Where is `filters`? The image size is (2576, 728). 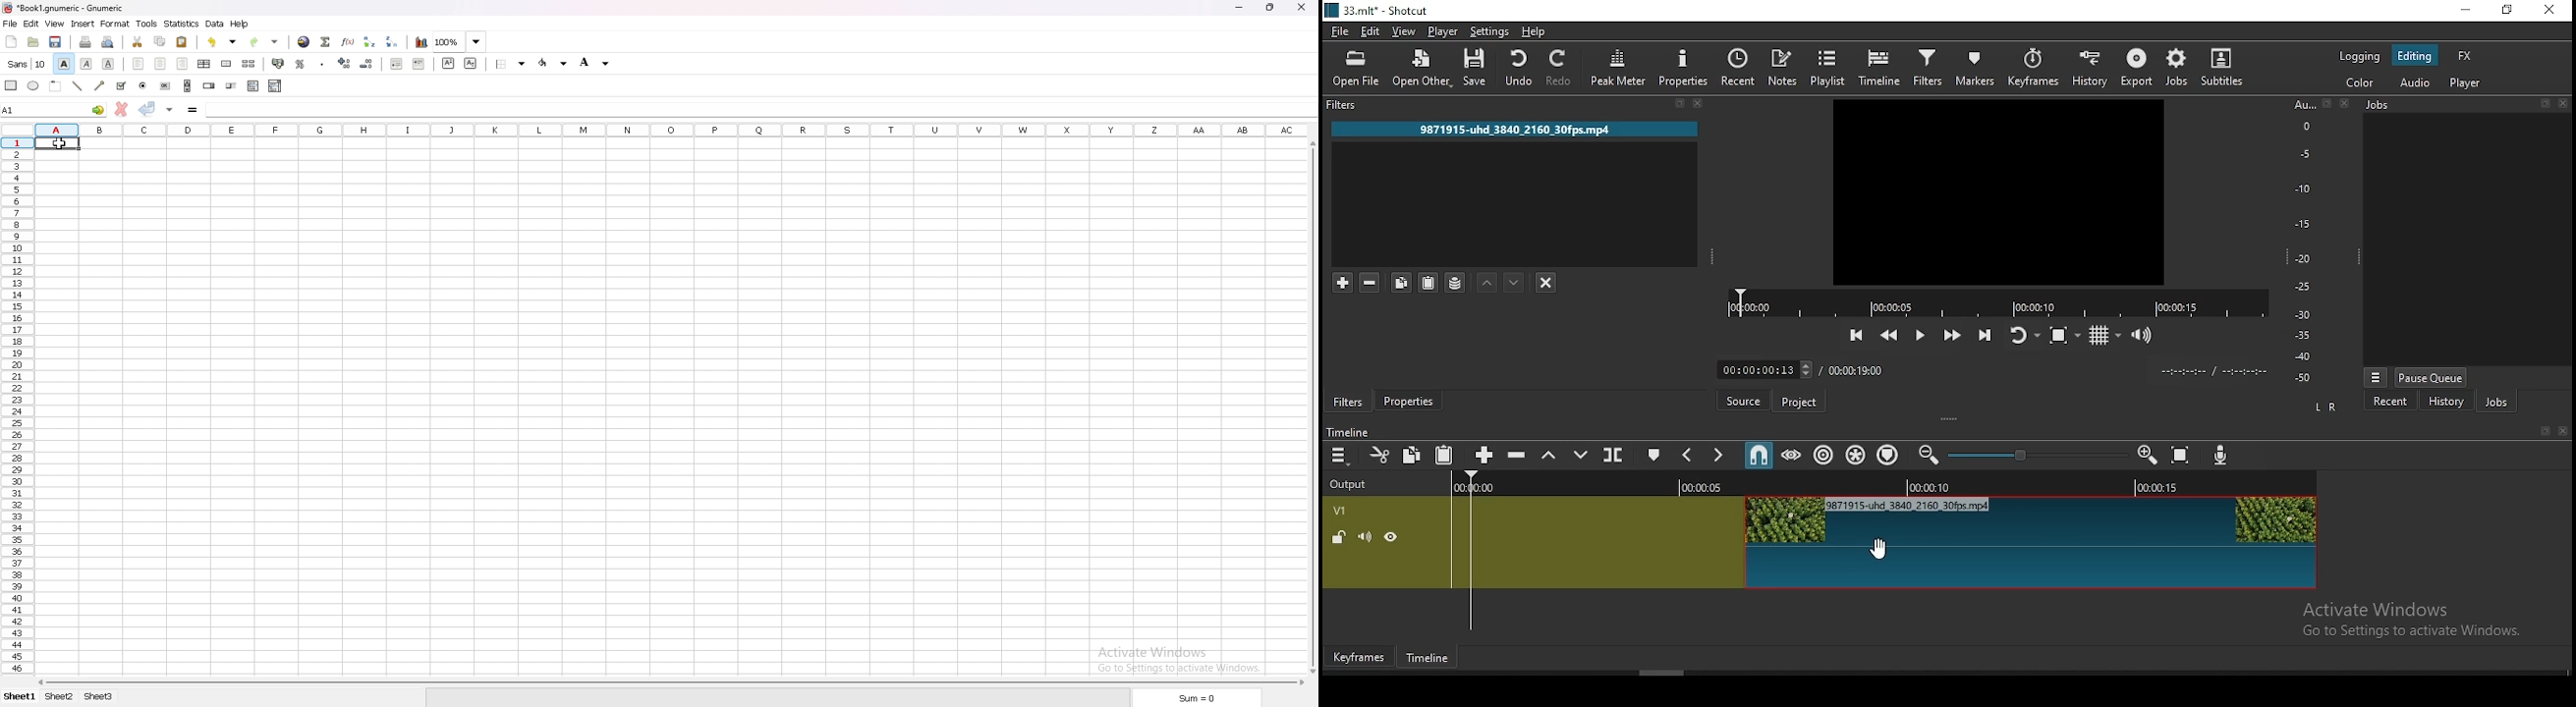
filters is located at coordinates (1352, 104).